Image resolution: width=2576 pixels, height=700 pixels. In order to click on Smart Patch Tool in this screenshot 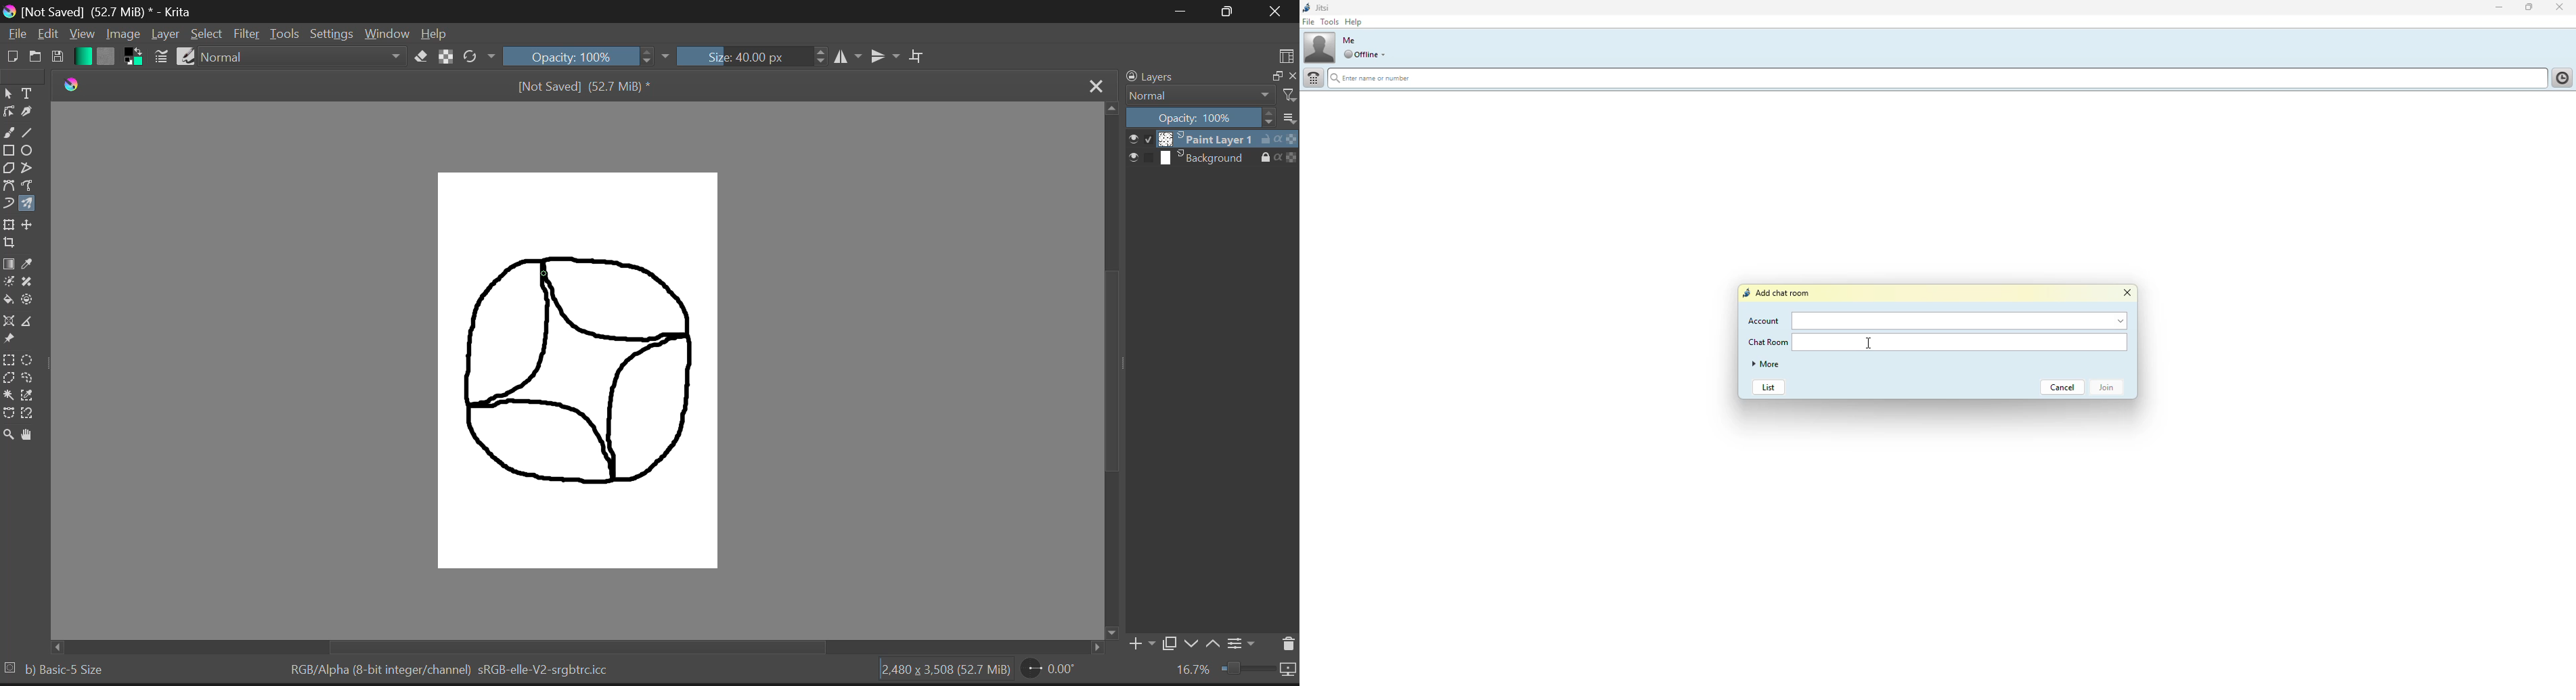, I will do `click(31, 281)`.